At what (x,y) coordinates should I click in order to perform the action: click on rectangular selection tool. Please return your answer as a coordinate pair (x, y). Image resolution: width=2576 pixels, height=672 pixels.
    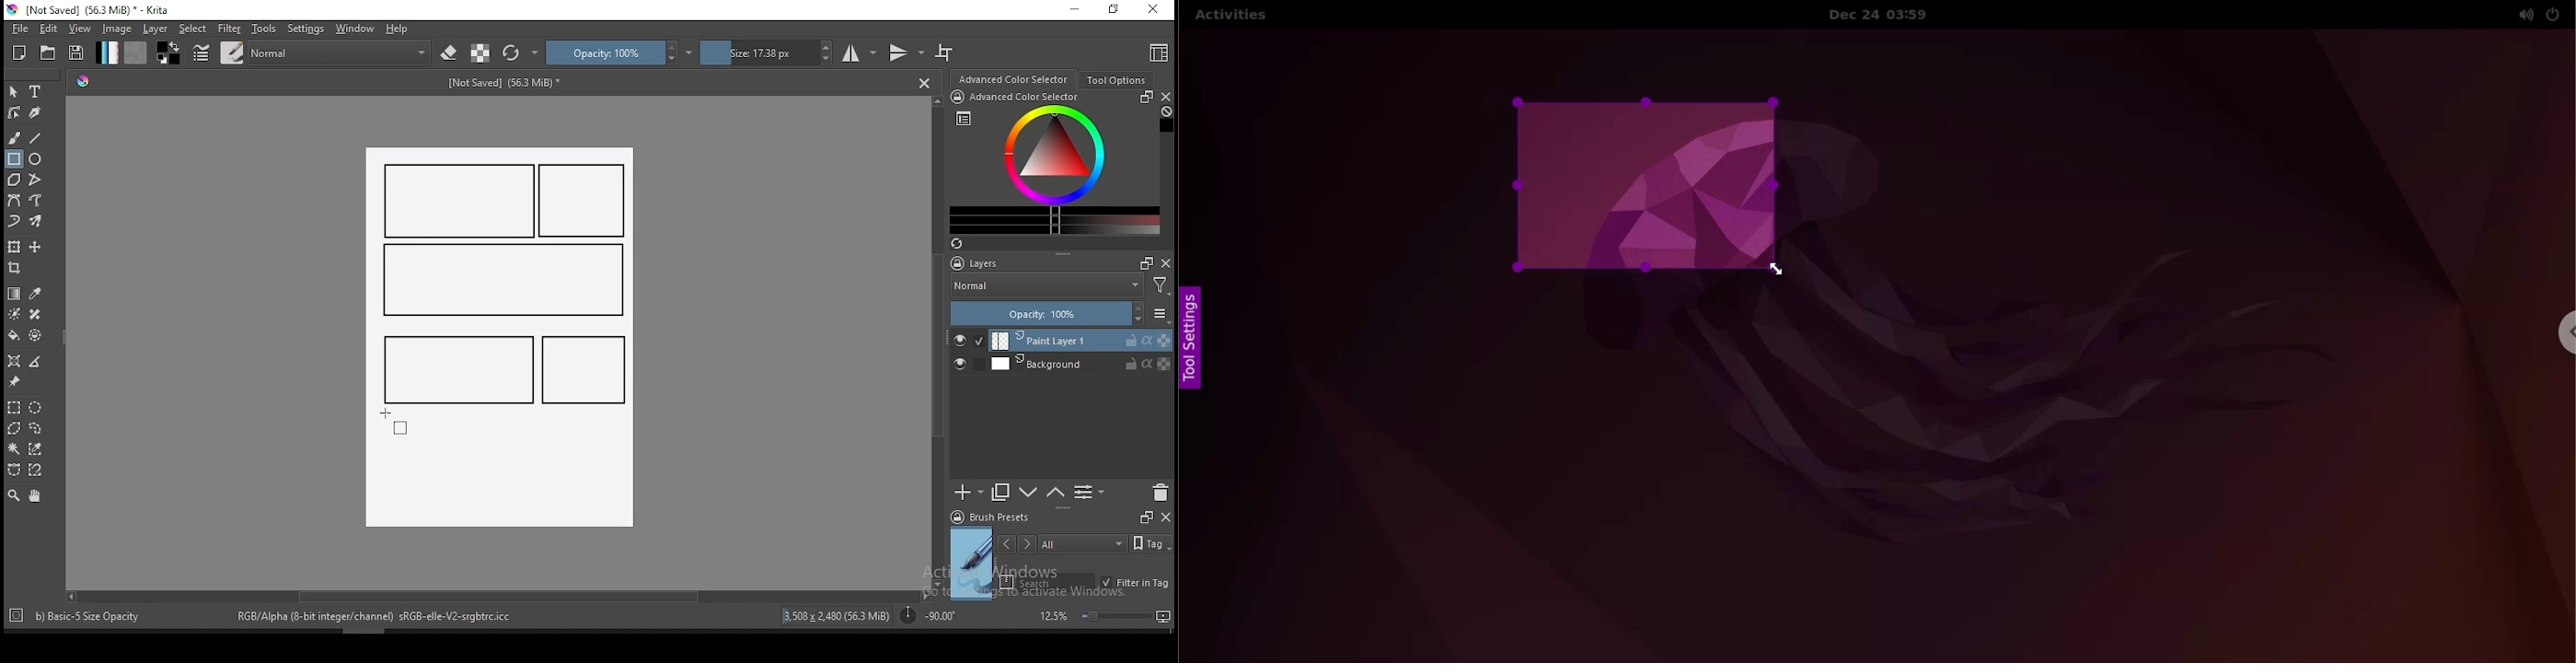
    Looking at the image, I should click on (13, 407).